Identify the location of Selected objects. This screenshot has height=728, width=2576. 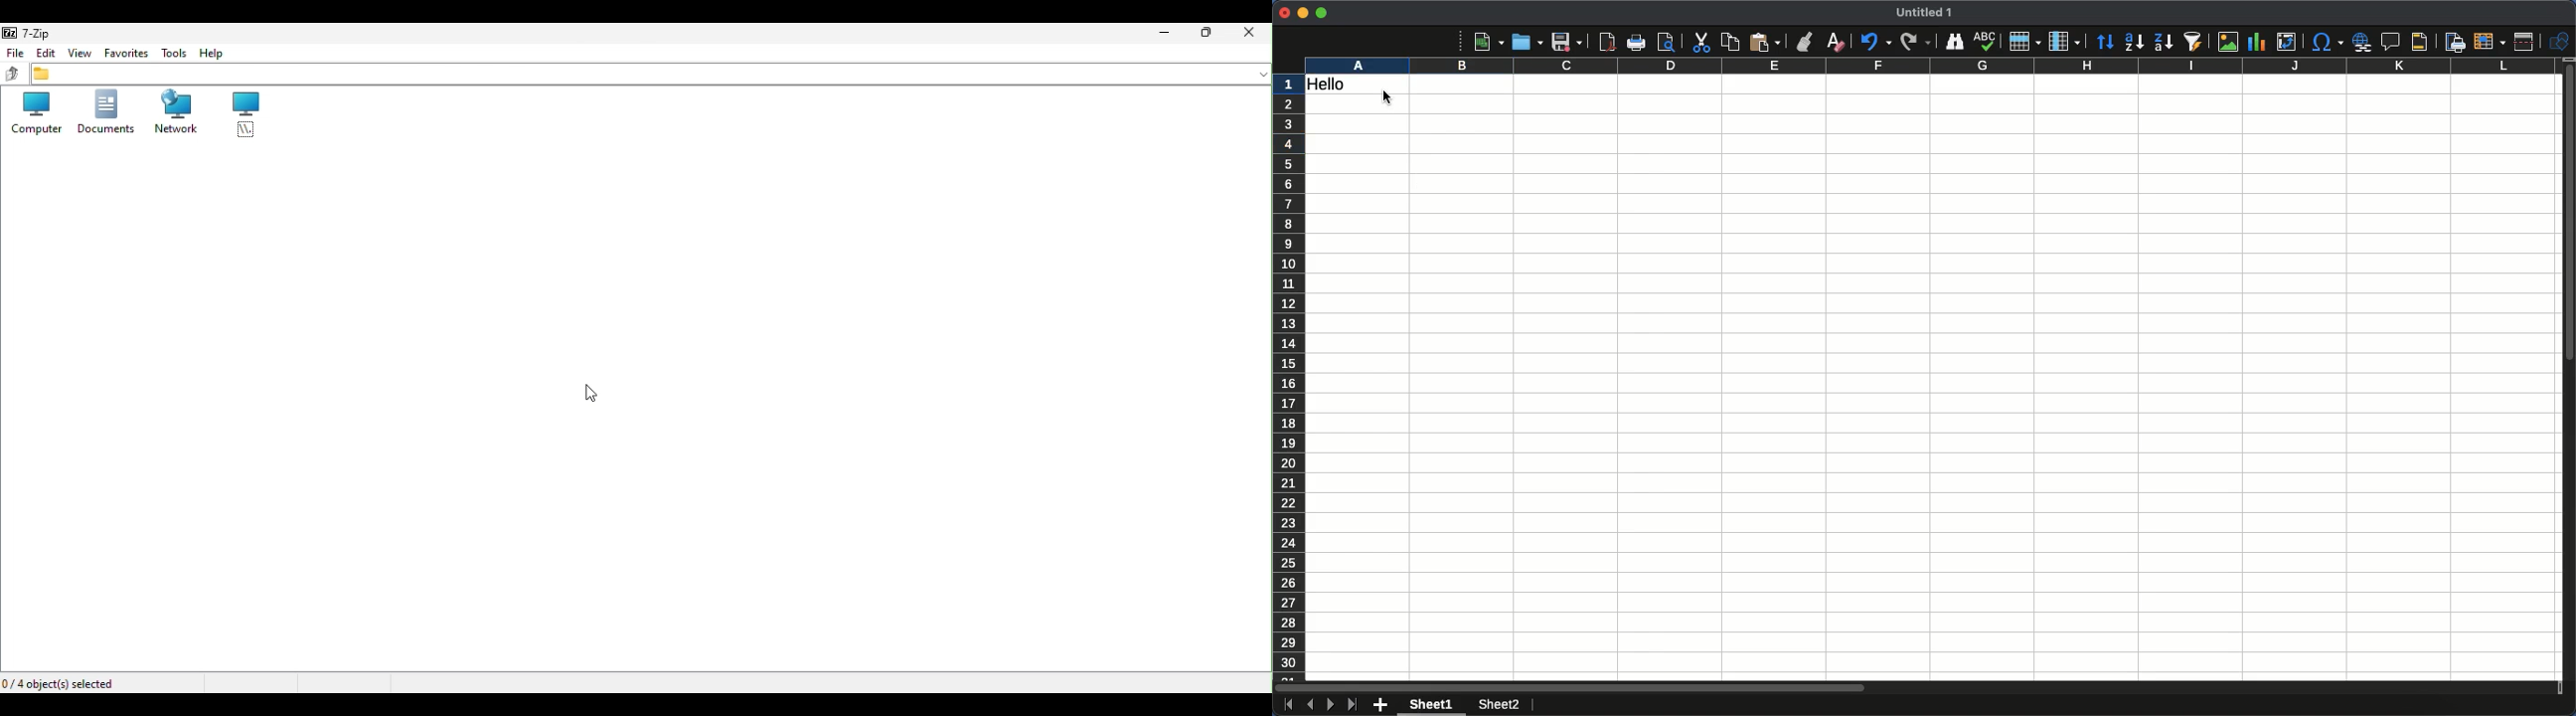
(63, 683).